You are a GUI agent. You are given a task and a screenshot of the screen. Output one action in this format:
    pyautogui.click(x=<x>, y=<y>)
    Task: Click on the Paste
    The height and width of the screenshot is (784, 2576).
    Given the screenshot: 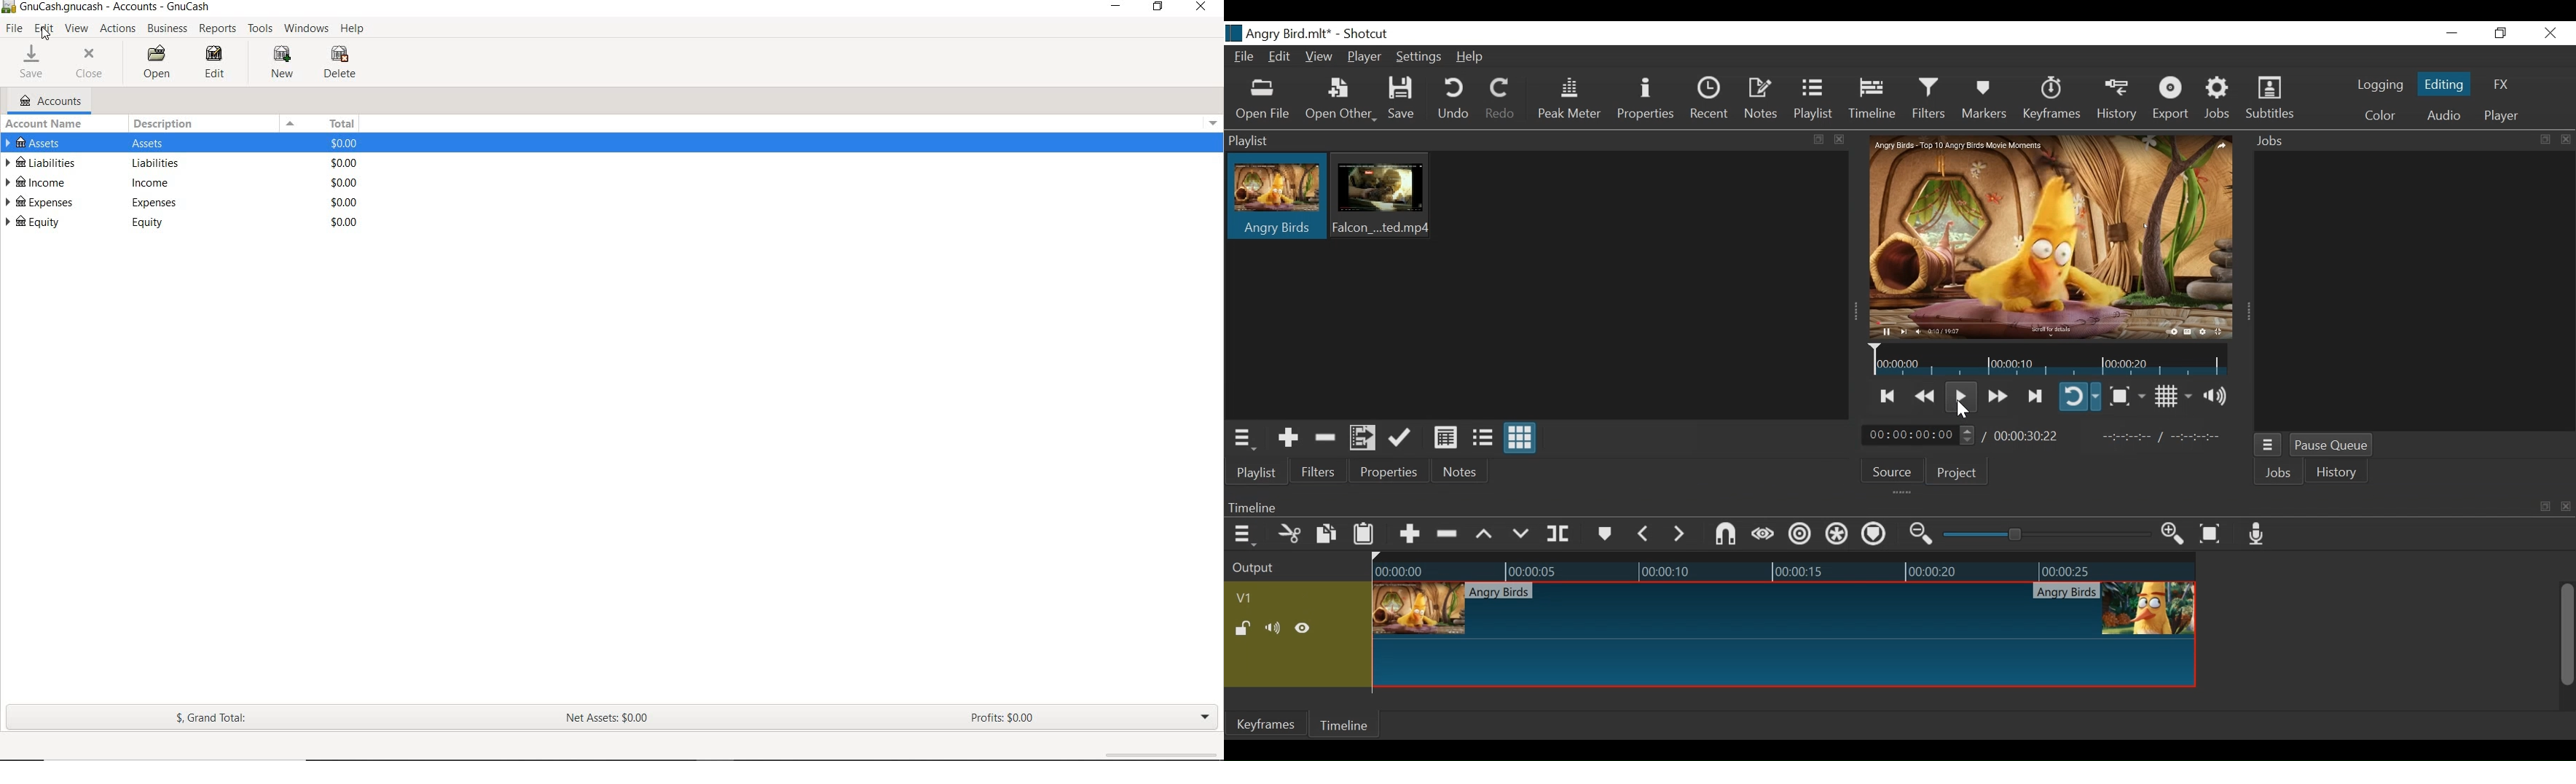 What is the action you would take?
    pyautogui.click(x=1363, y=534)
    